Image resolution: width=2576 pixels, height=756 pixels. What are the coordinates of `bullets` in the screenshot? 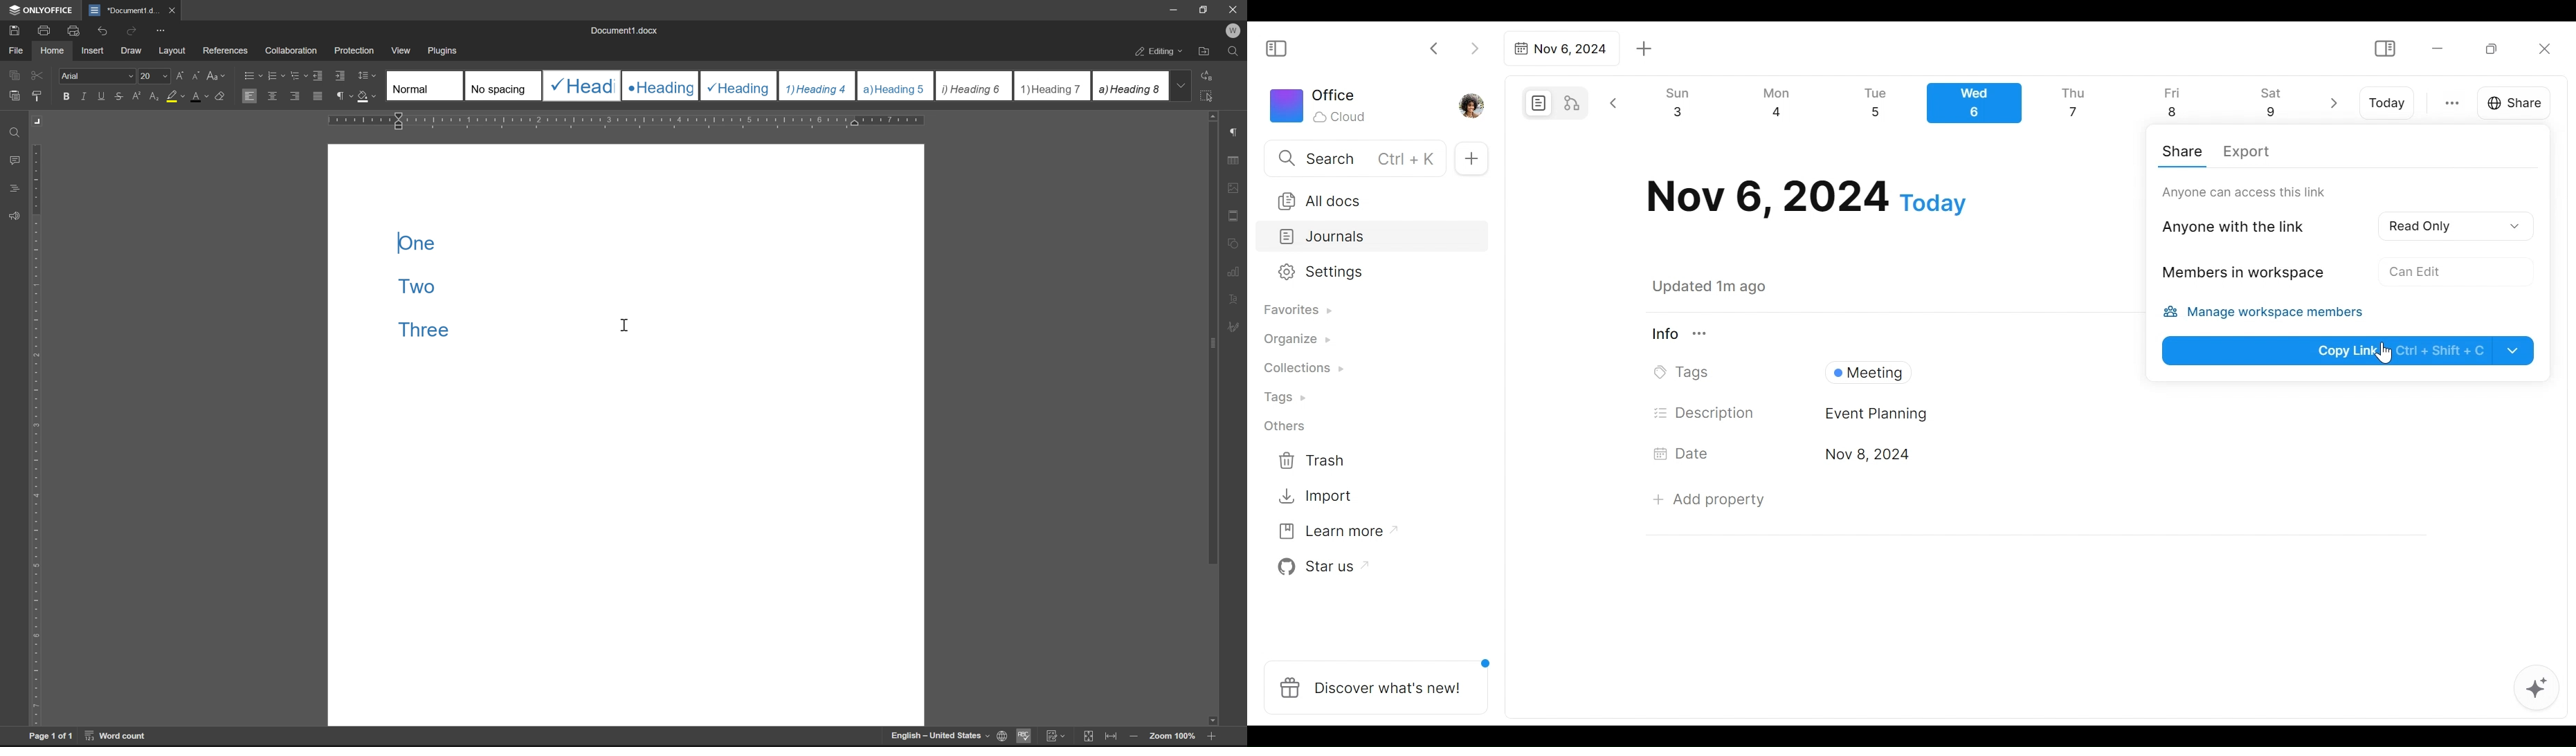 It's located at (251, 75).